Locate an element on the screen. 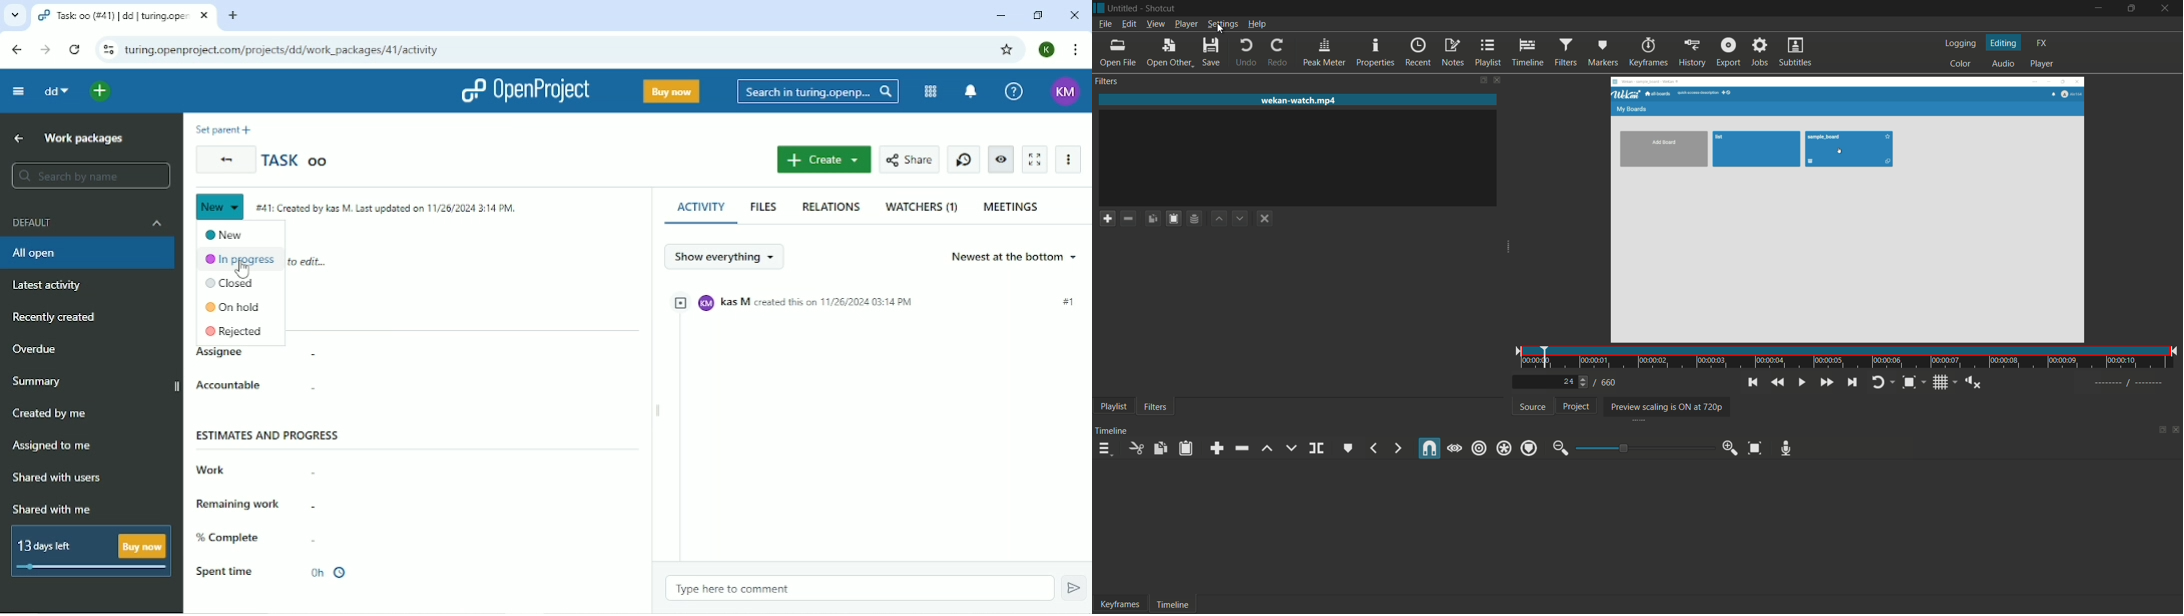 The width and height of the screenshot is (2184, 616). color is located at coordinates (1961, 64).